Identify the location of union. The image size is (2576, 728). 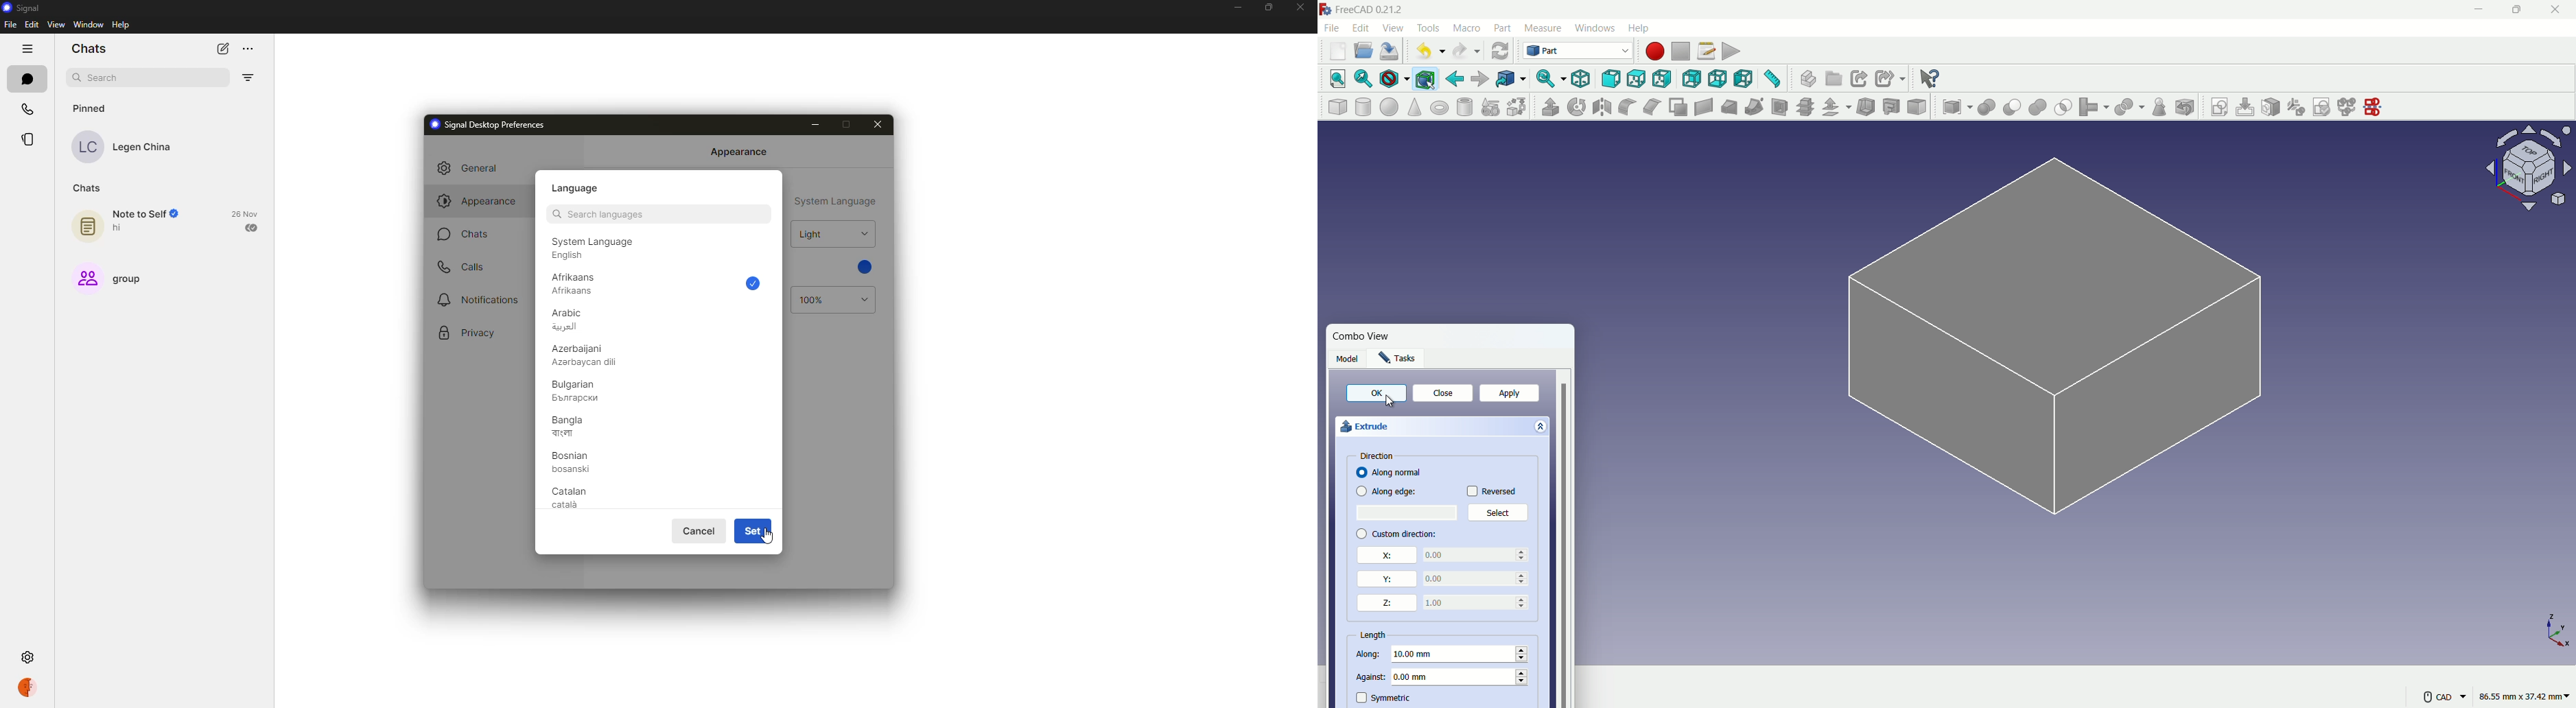
(2039, 108).